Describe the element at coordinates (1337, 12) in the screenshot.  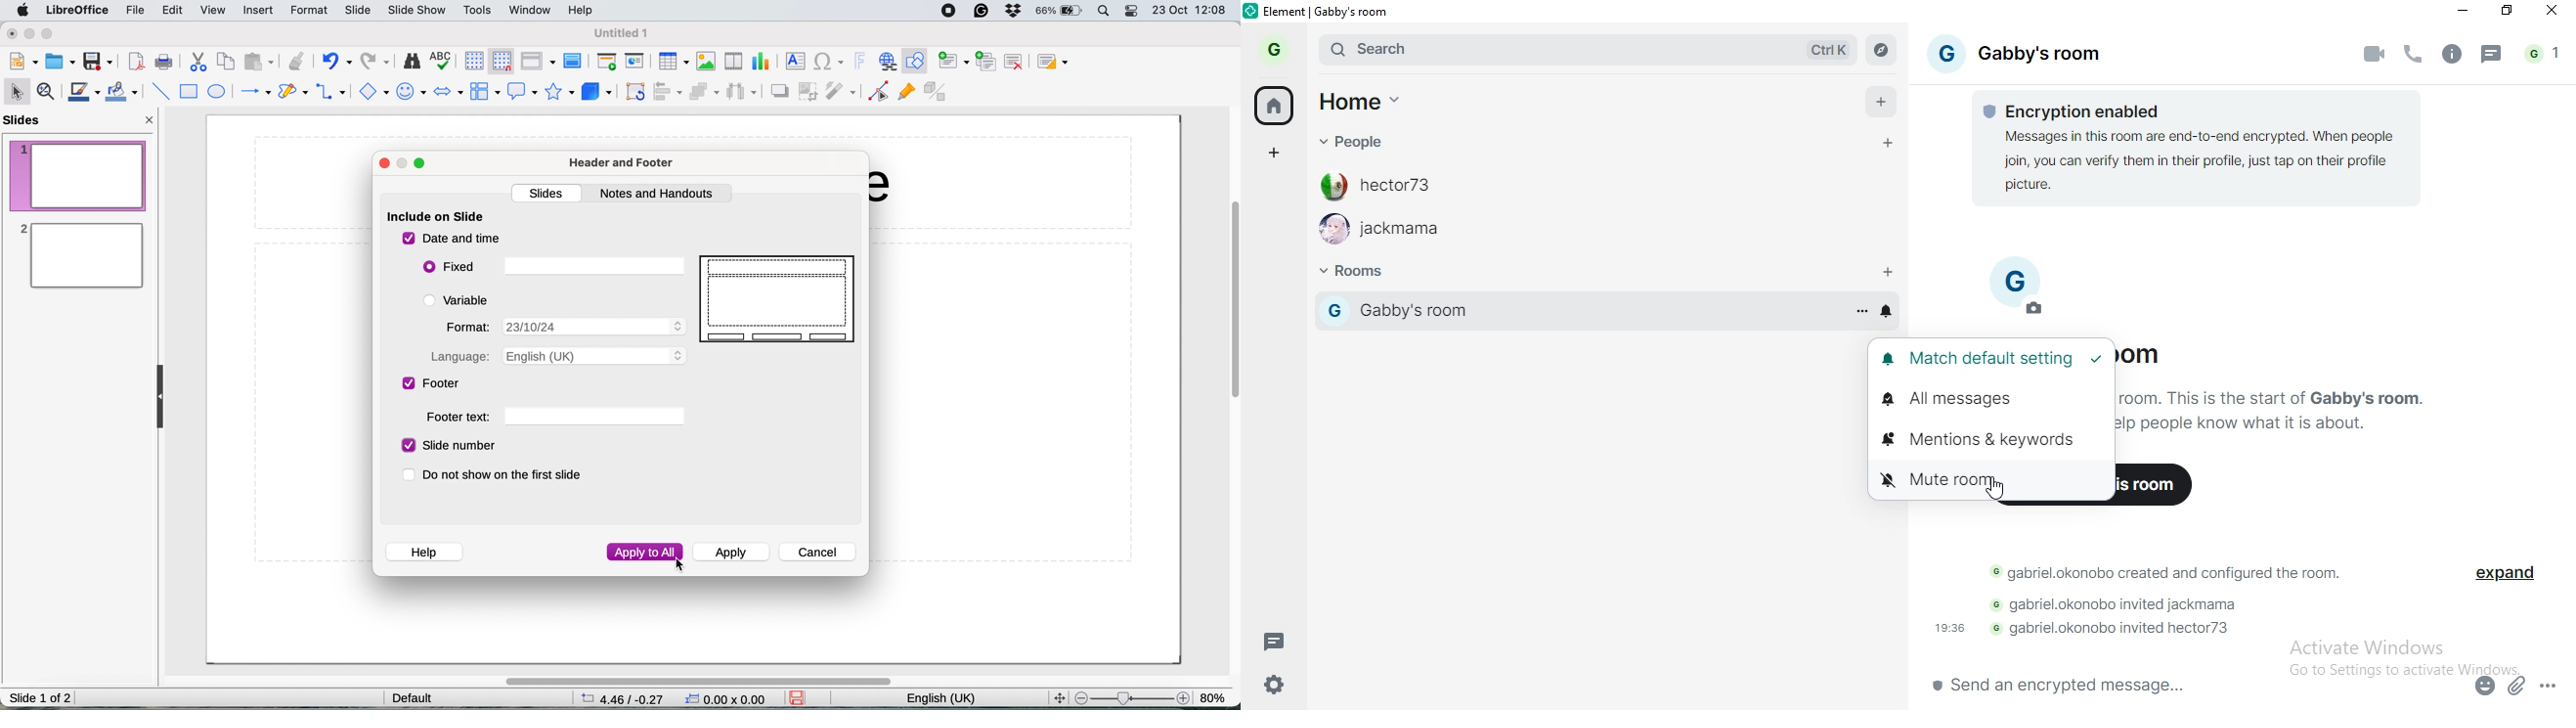
I see `elements` at that location.